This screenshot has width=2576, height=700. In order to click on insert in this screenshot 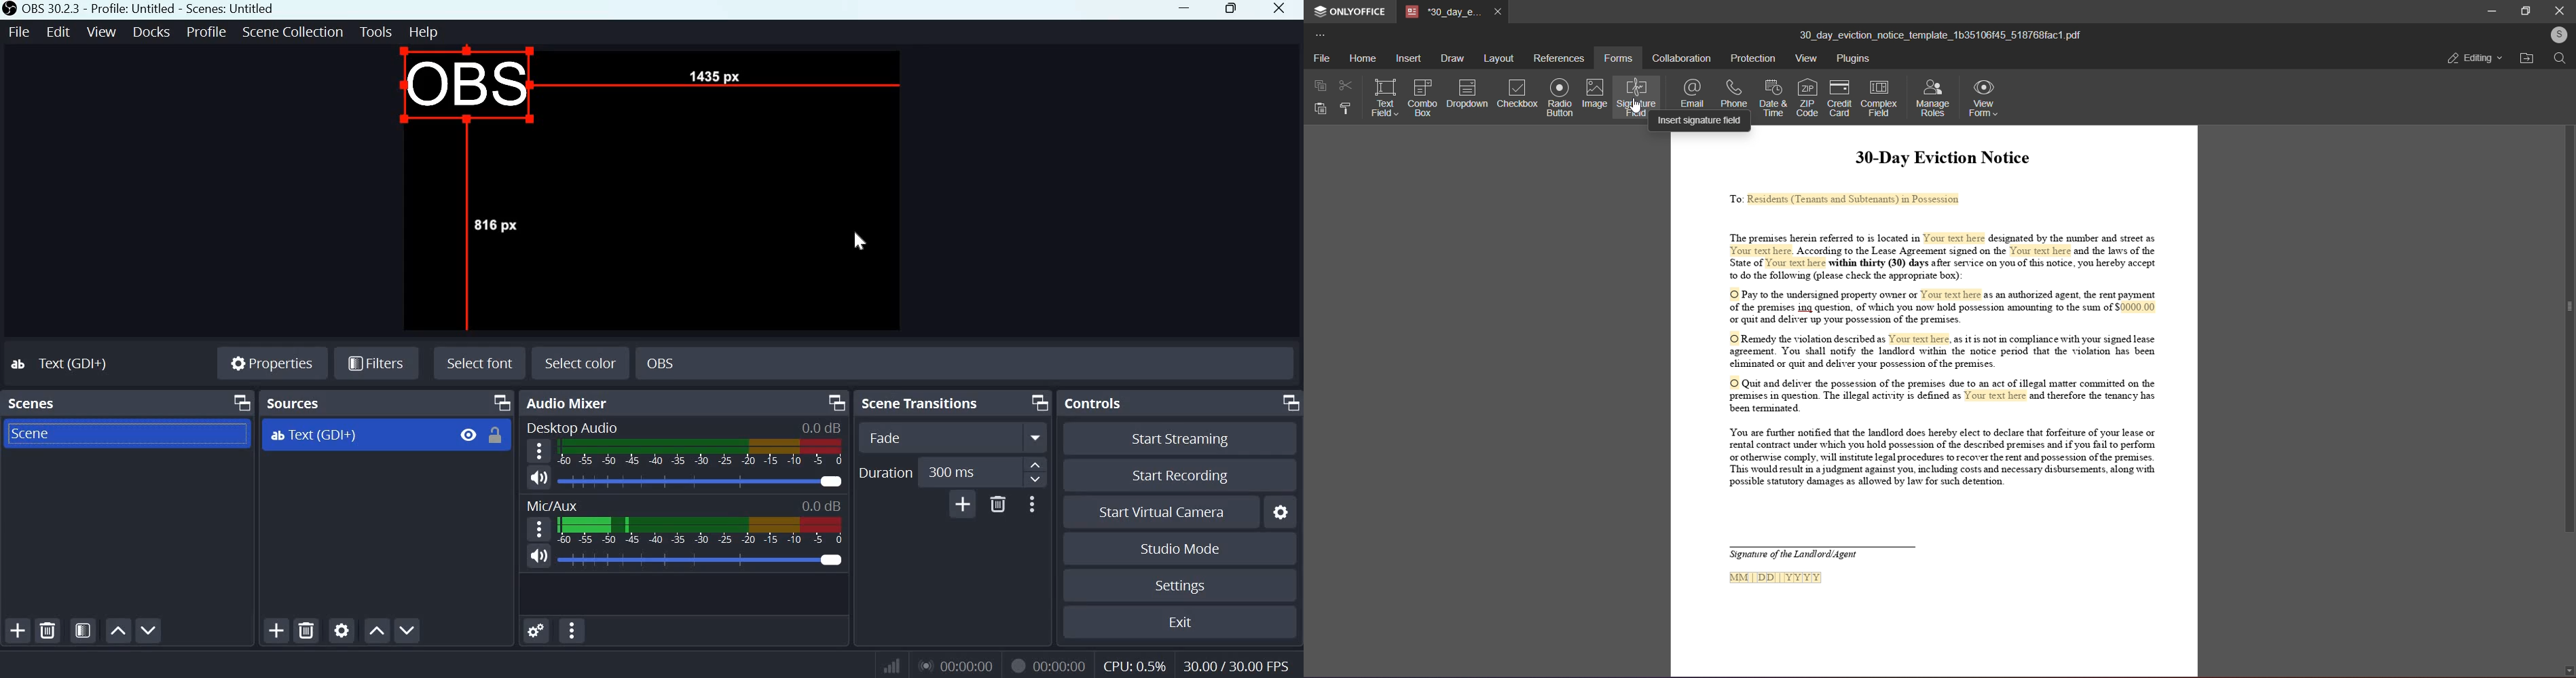, I will do `click(1408, 58)`.